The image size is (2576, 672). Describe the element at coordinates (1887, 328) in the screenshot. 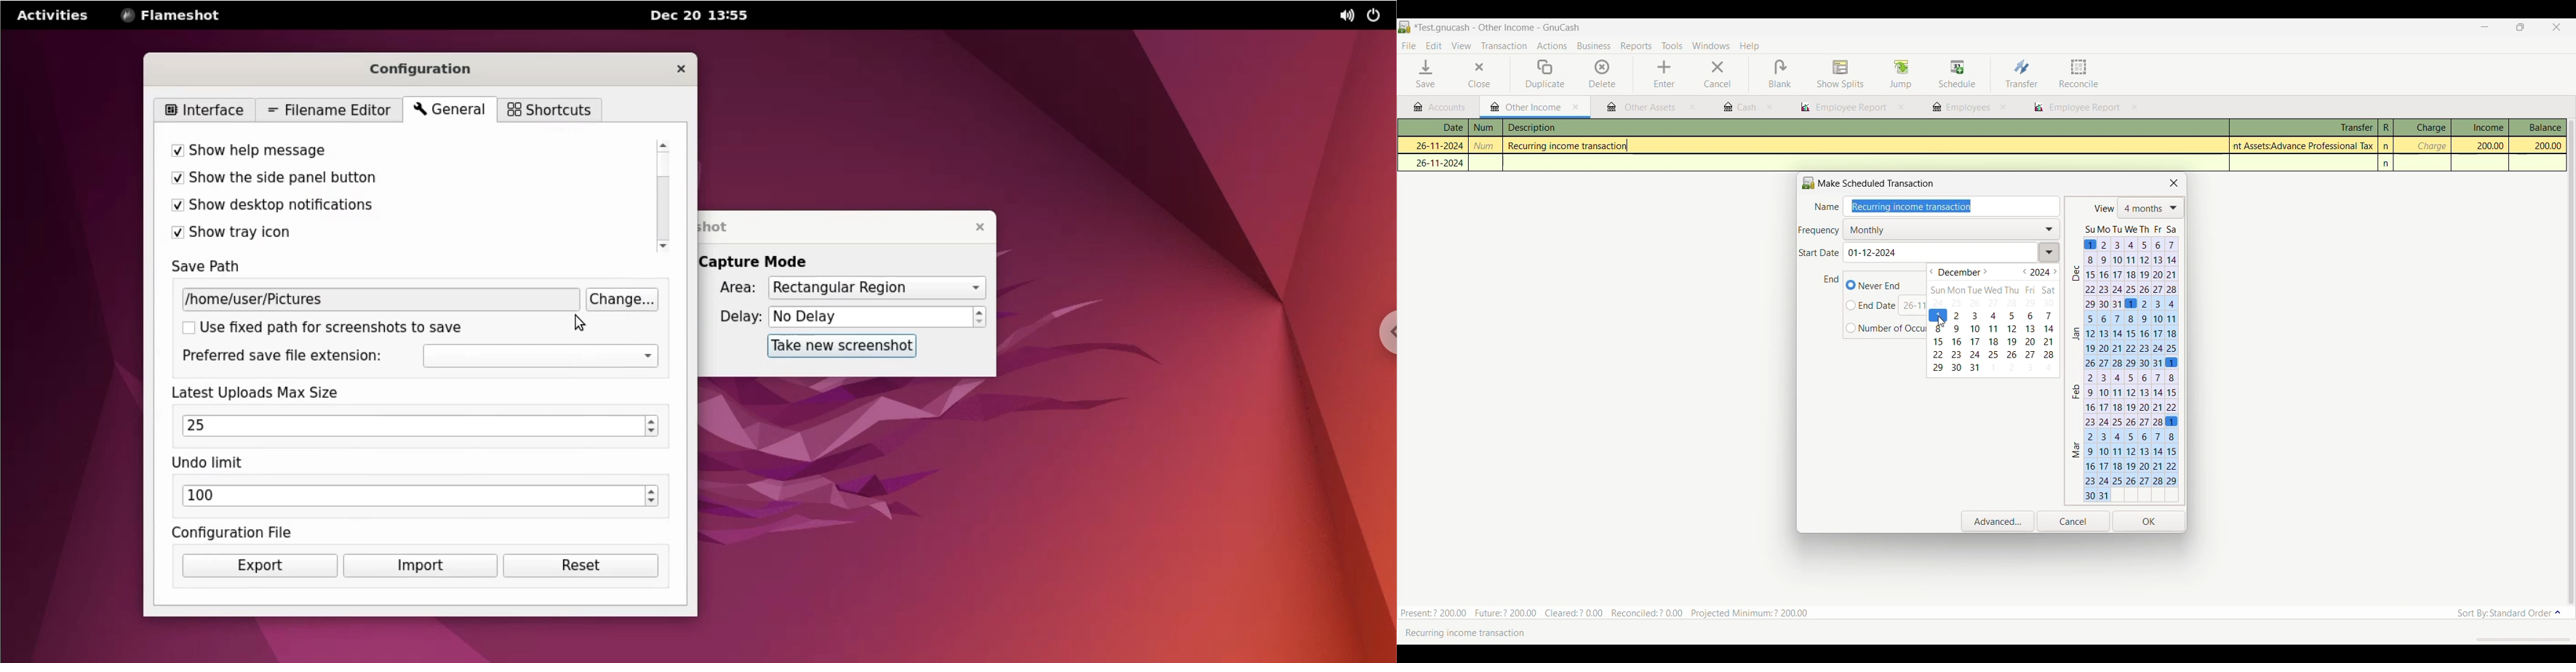

I see `Input number of finite occurrences` at that location.